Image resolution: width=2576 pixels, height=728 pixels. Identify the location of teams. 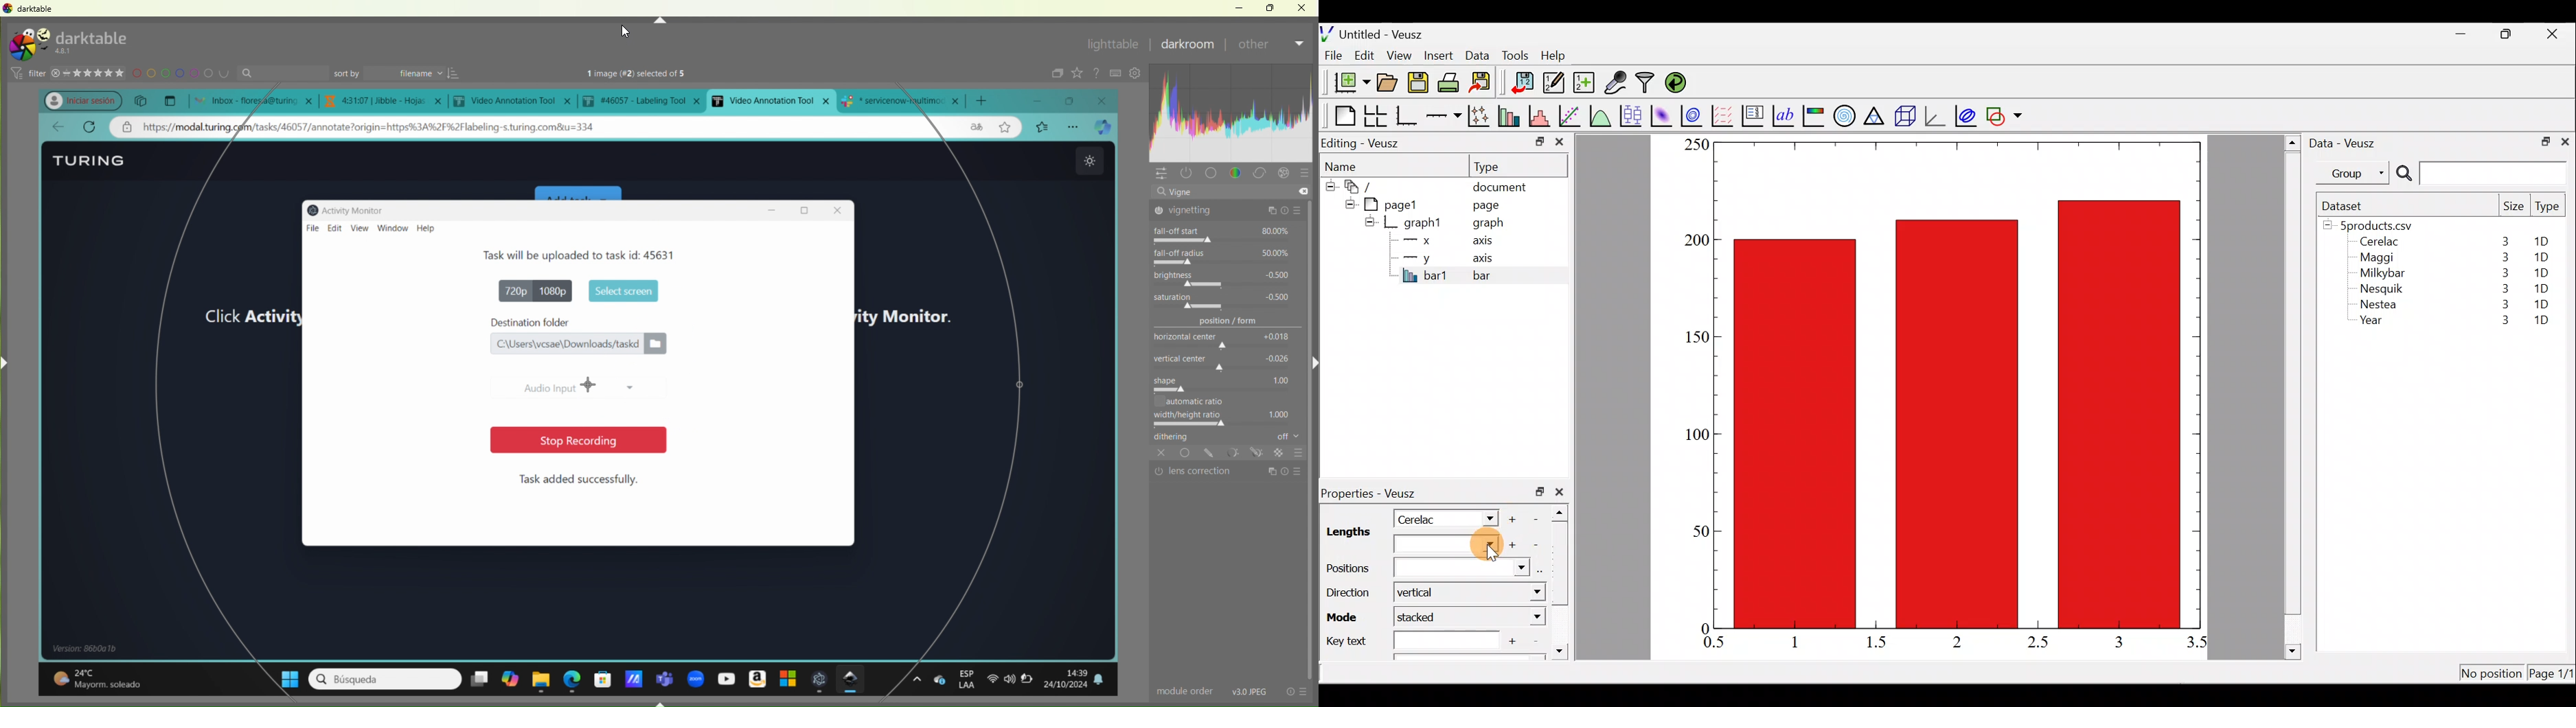
(665, 675).